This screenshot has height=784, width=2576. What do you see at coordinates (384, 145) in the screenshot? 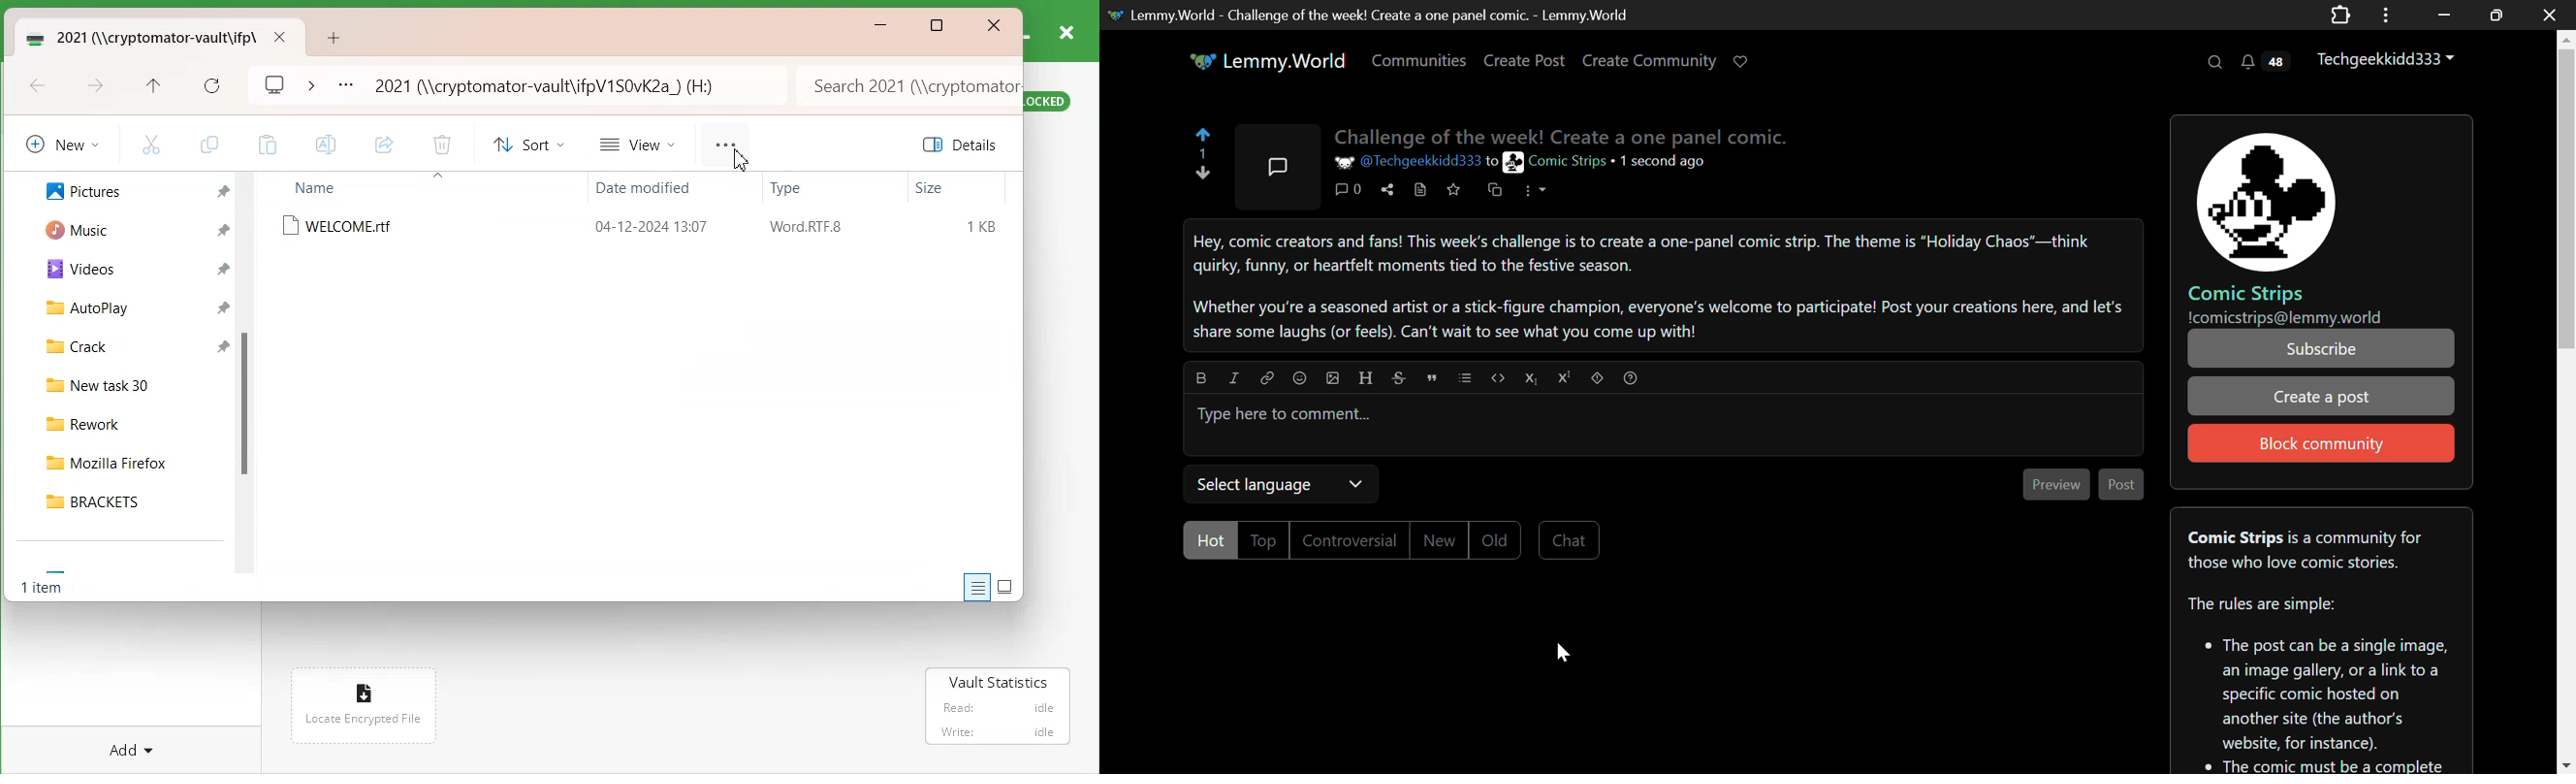
I see `Share` at bounding box center [384, 145].